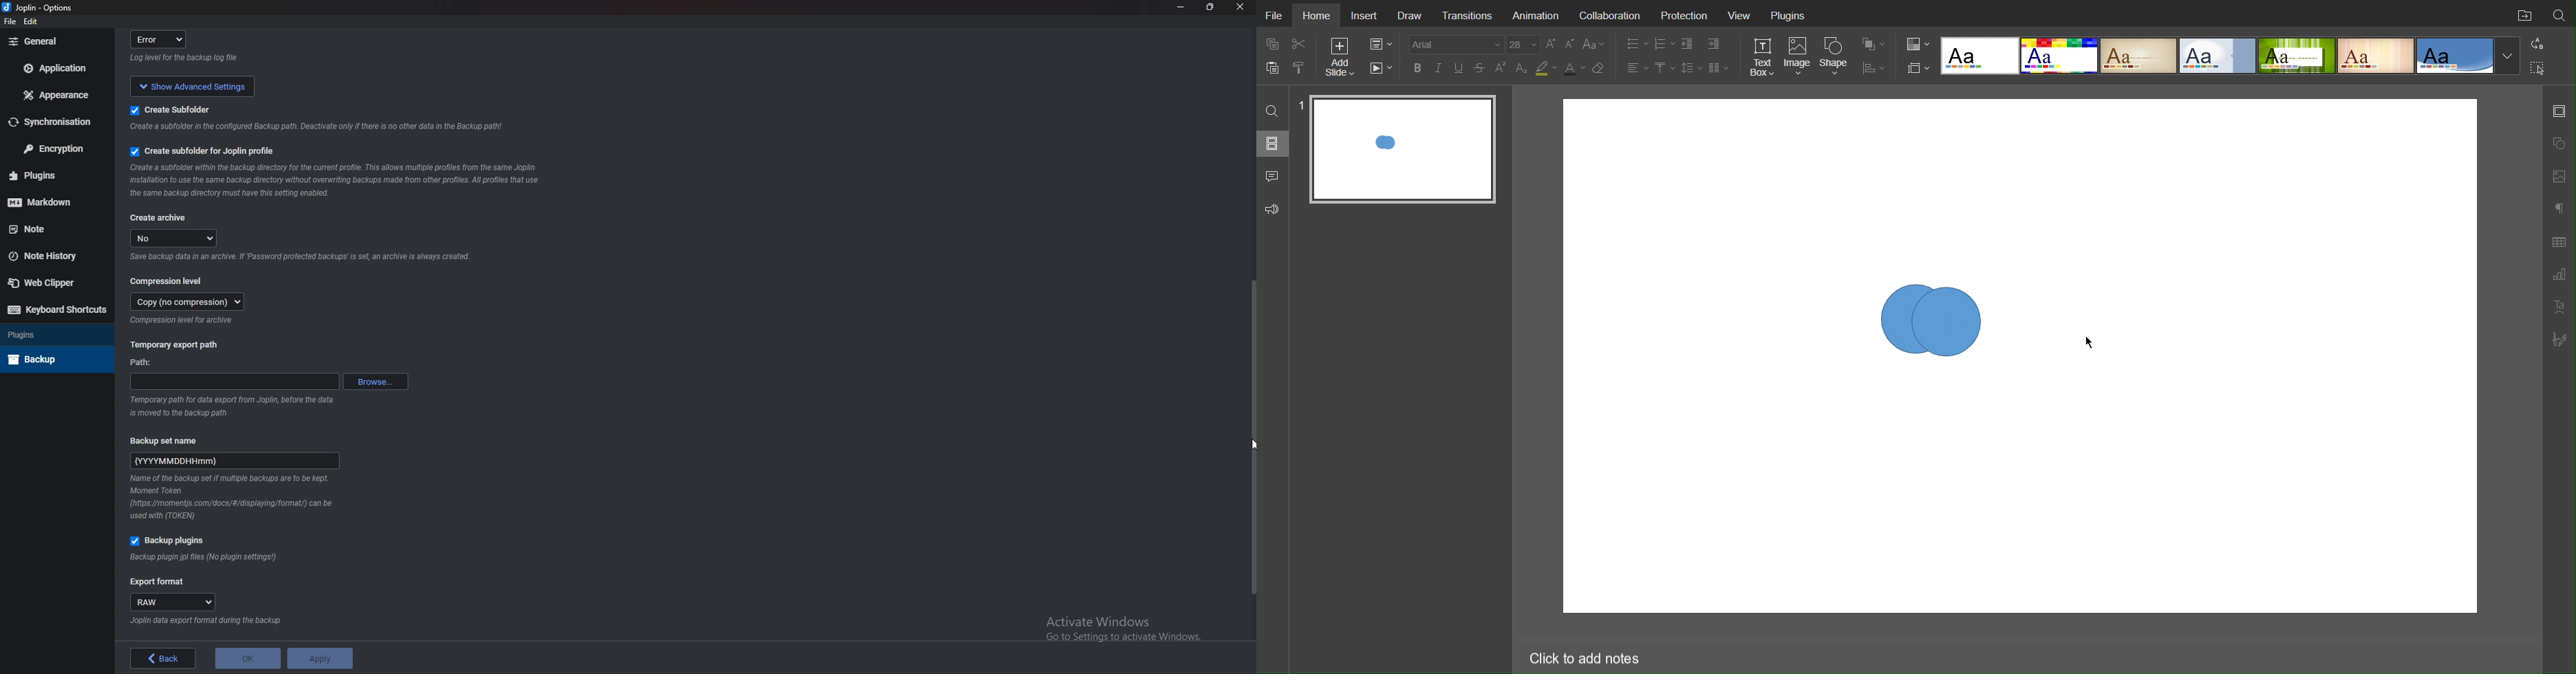 This screenshot has height=700, width=2576. What do you see at coordinates (2558, 144) in the screenshot?
I see `Shape Settings` at bounding box center [2558, 144].